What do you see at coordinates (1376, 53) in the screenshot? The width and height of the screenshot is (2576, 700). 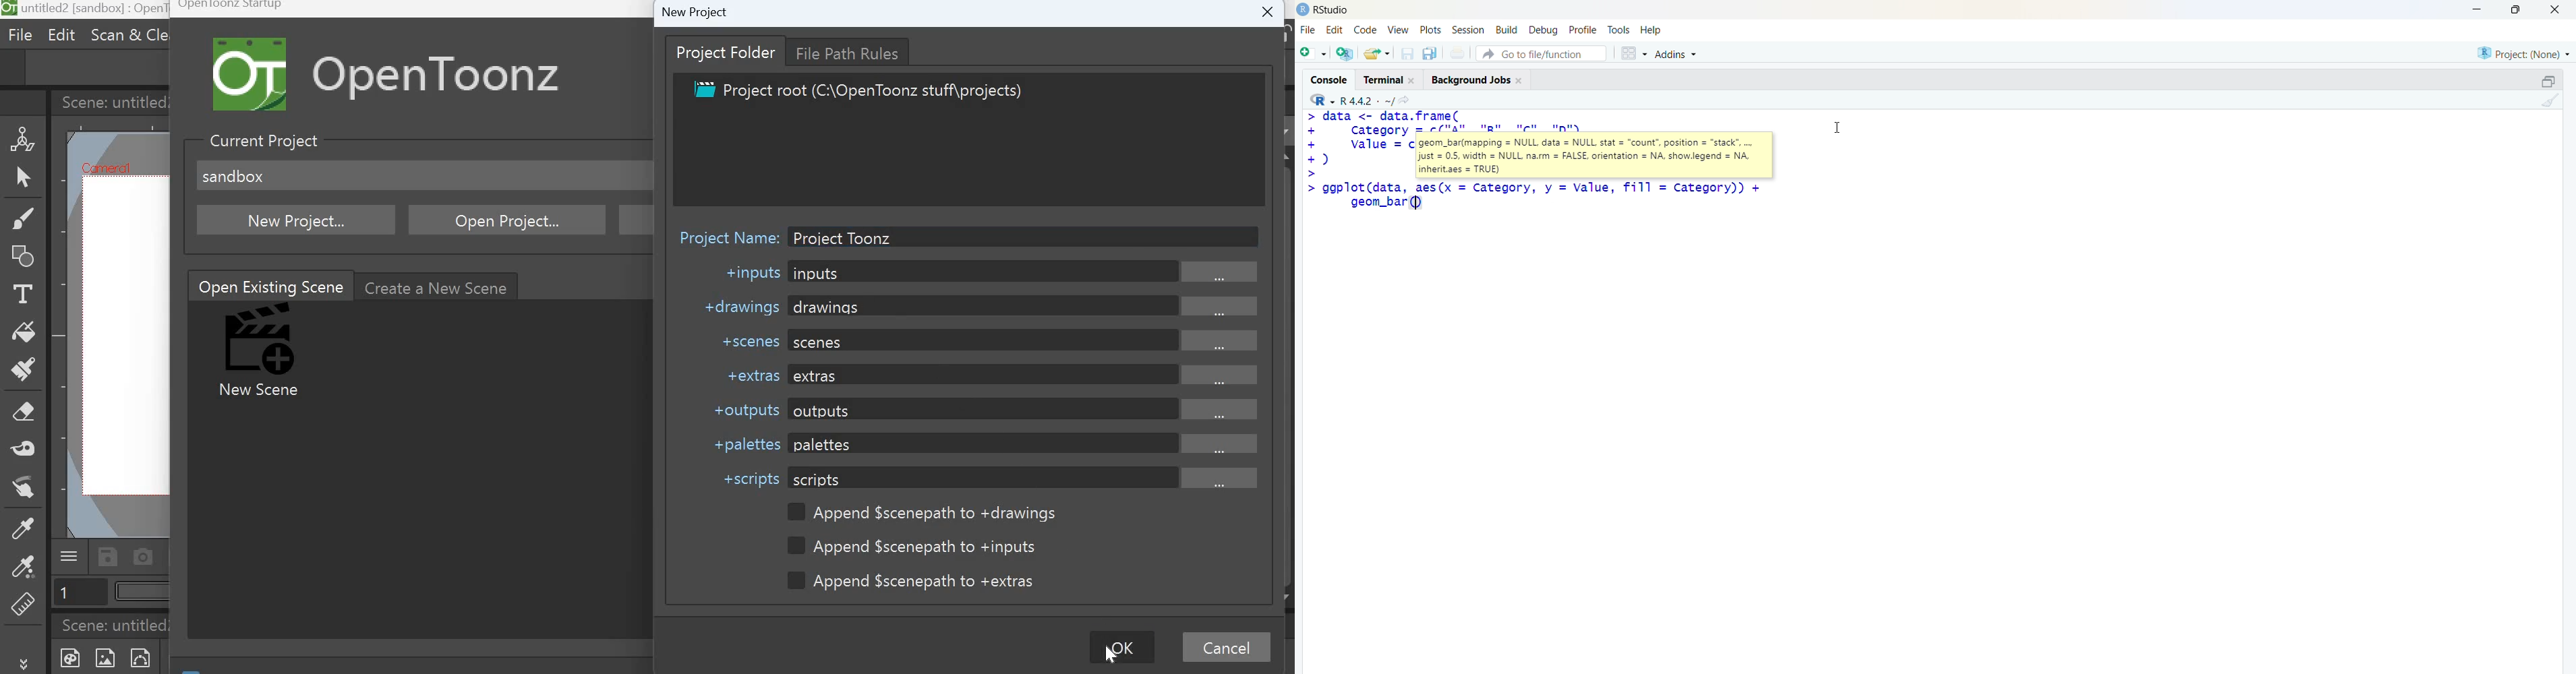 I see `open an existing file` at bounding box center [1376, 53].